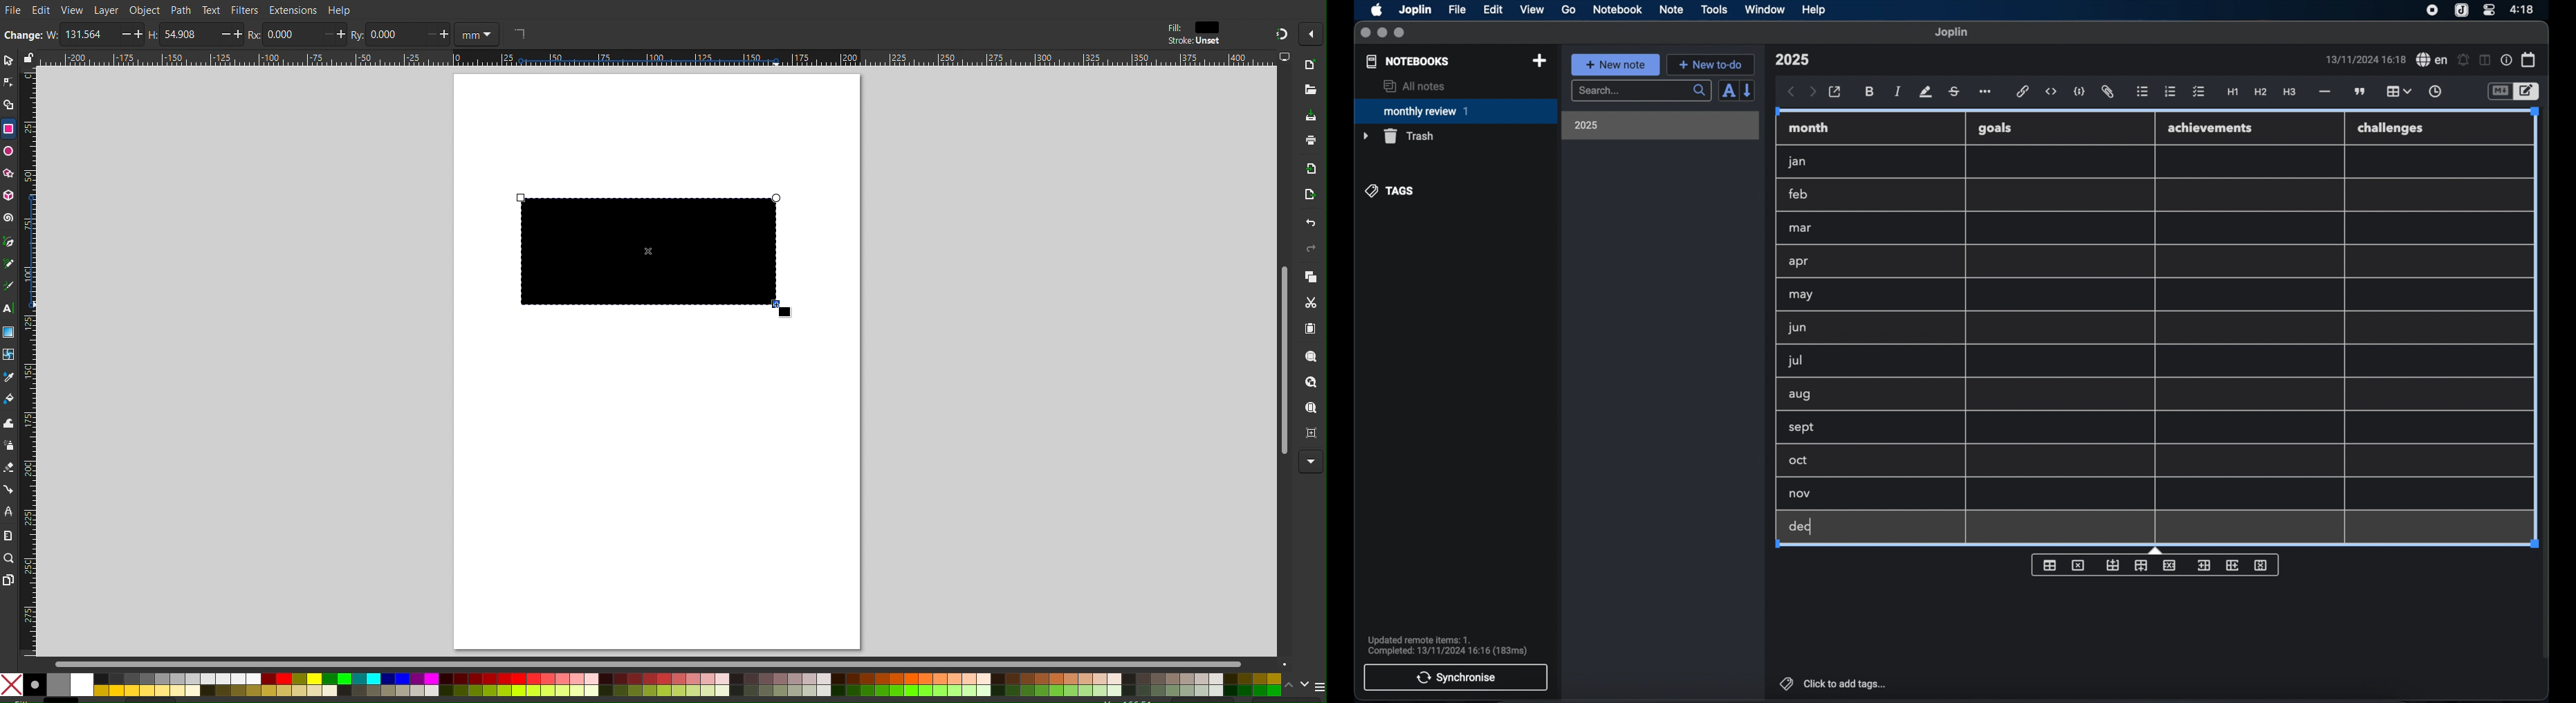  I want to click on Scrollbar, so click(1282, 363).